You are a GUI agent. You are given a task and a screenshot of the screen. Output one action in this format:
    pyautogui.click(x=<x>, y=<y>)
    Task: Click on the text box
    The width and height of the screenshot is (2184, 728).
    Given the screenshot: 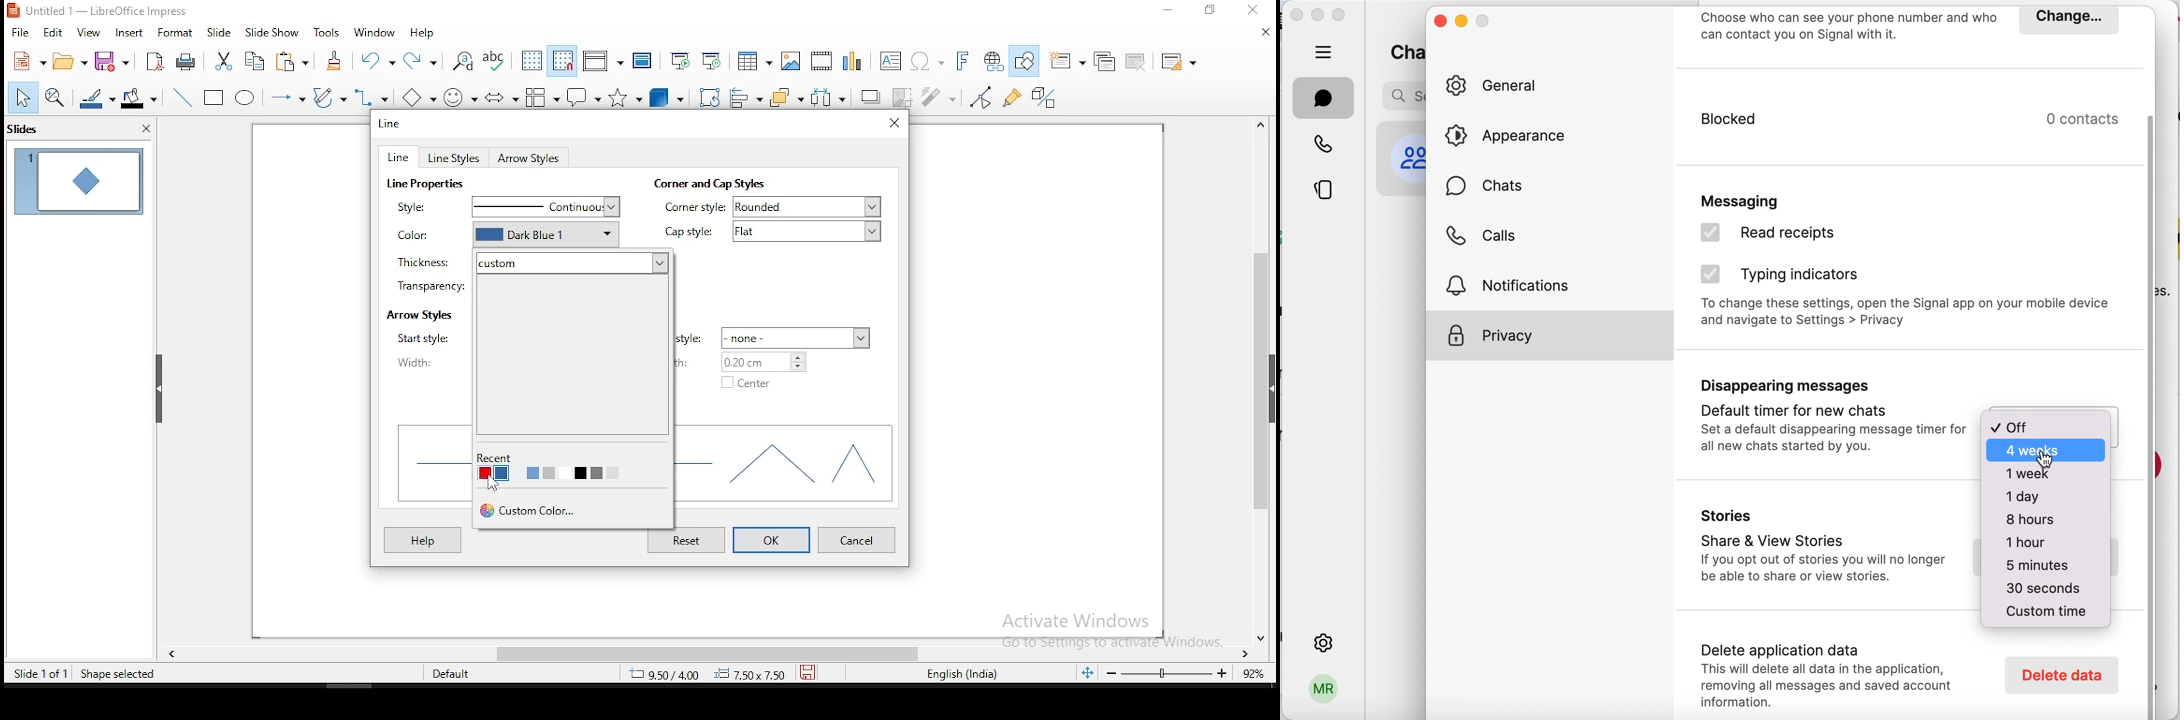 What is the action you would take?
    pyautogui.click(x=893, y=60)
    